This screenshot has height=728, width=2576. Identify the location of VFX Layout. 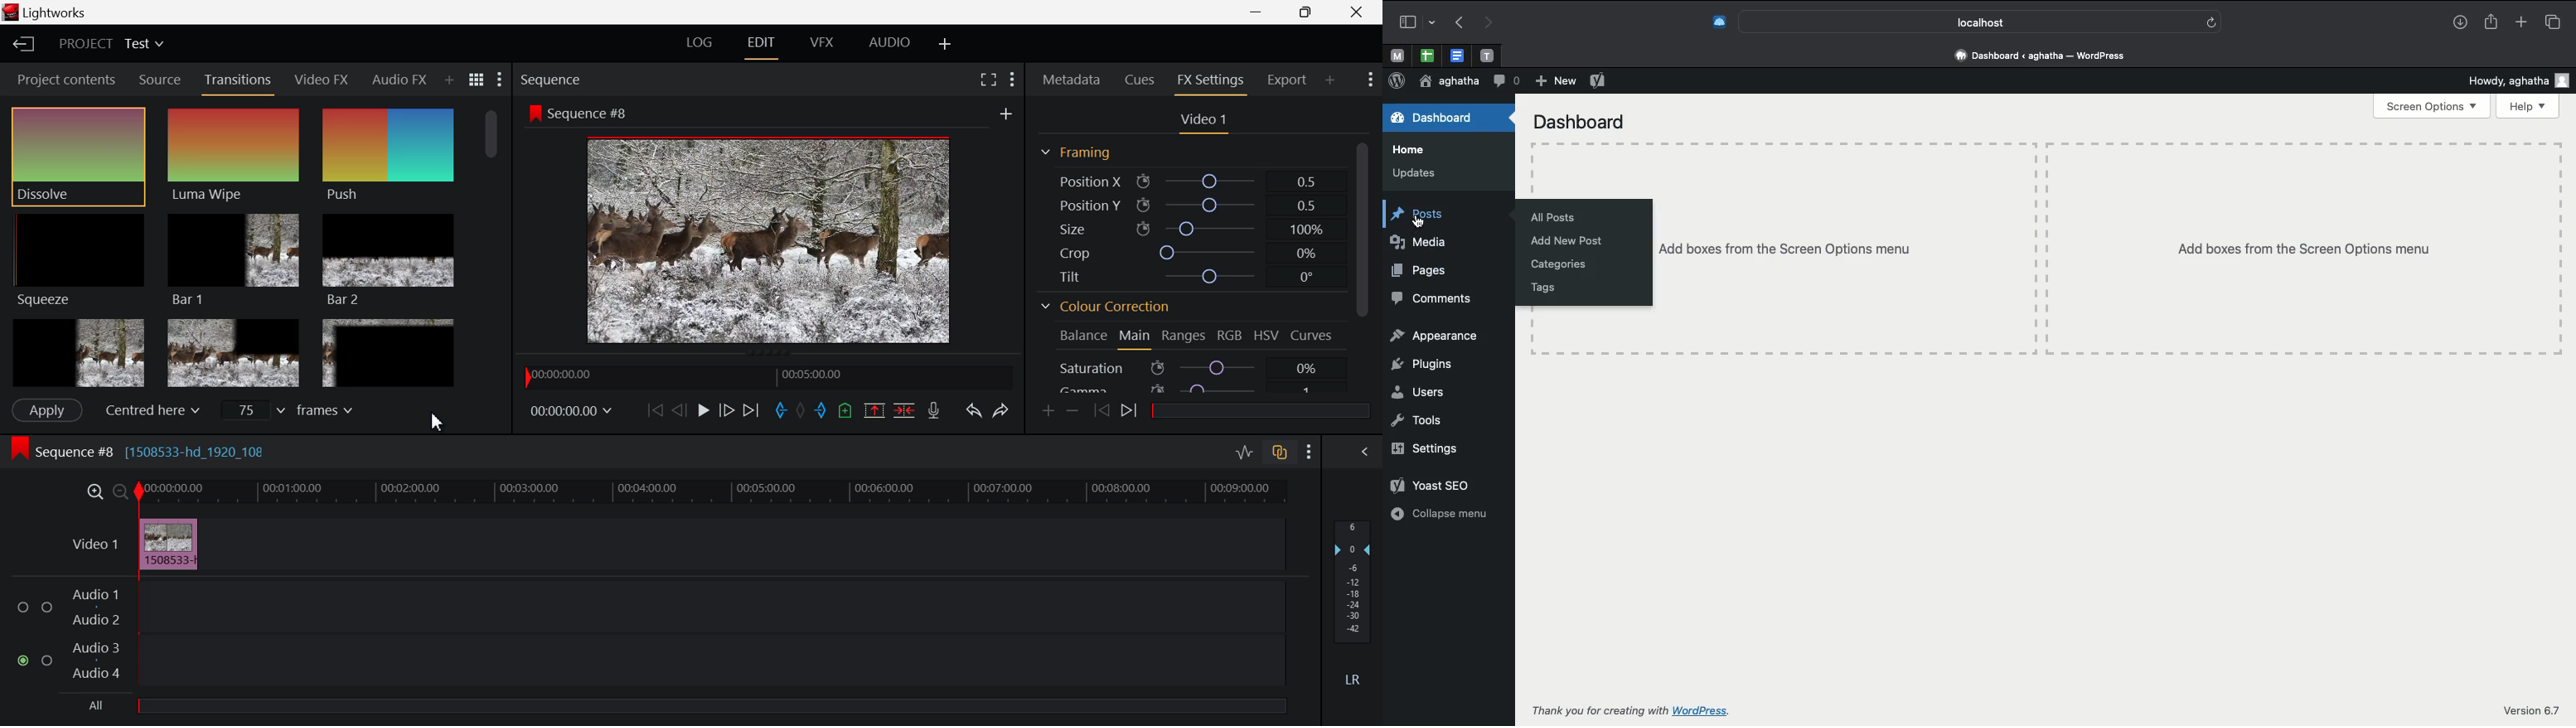
(823, 45).